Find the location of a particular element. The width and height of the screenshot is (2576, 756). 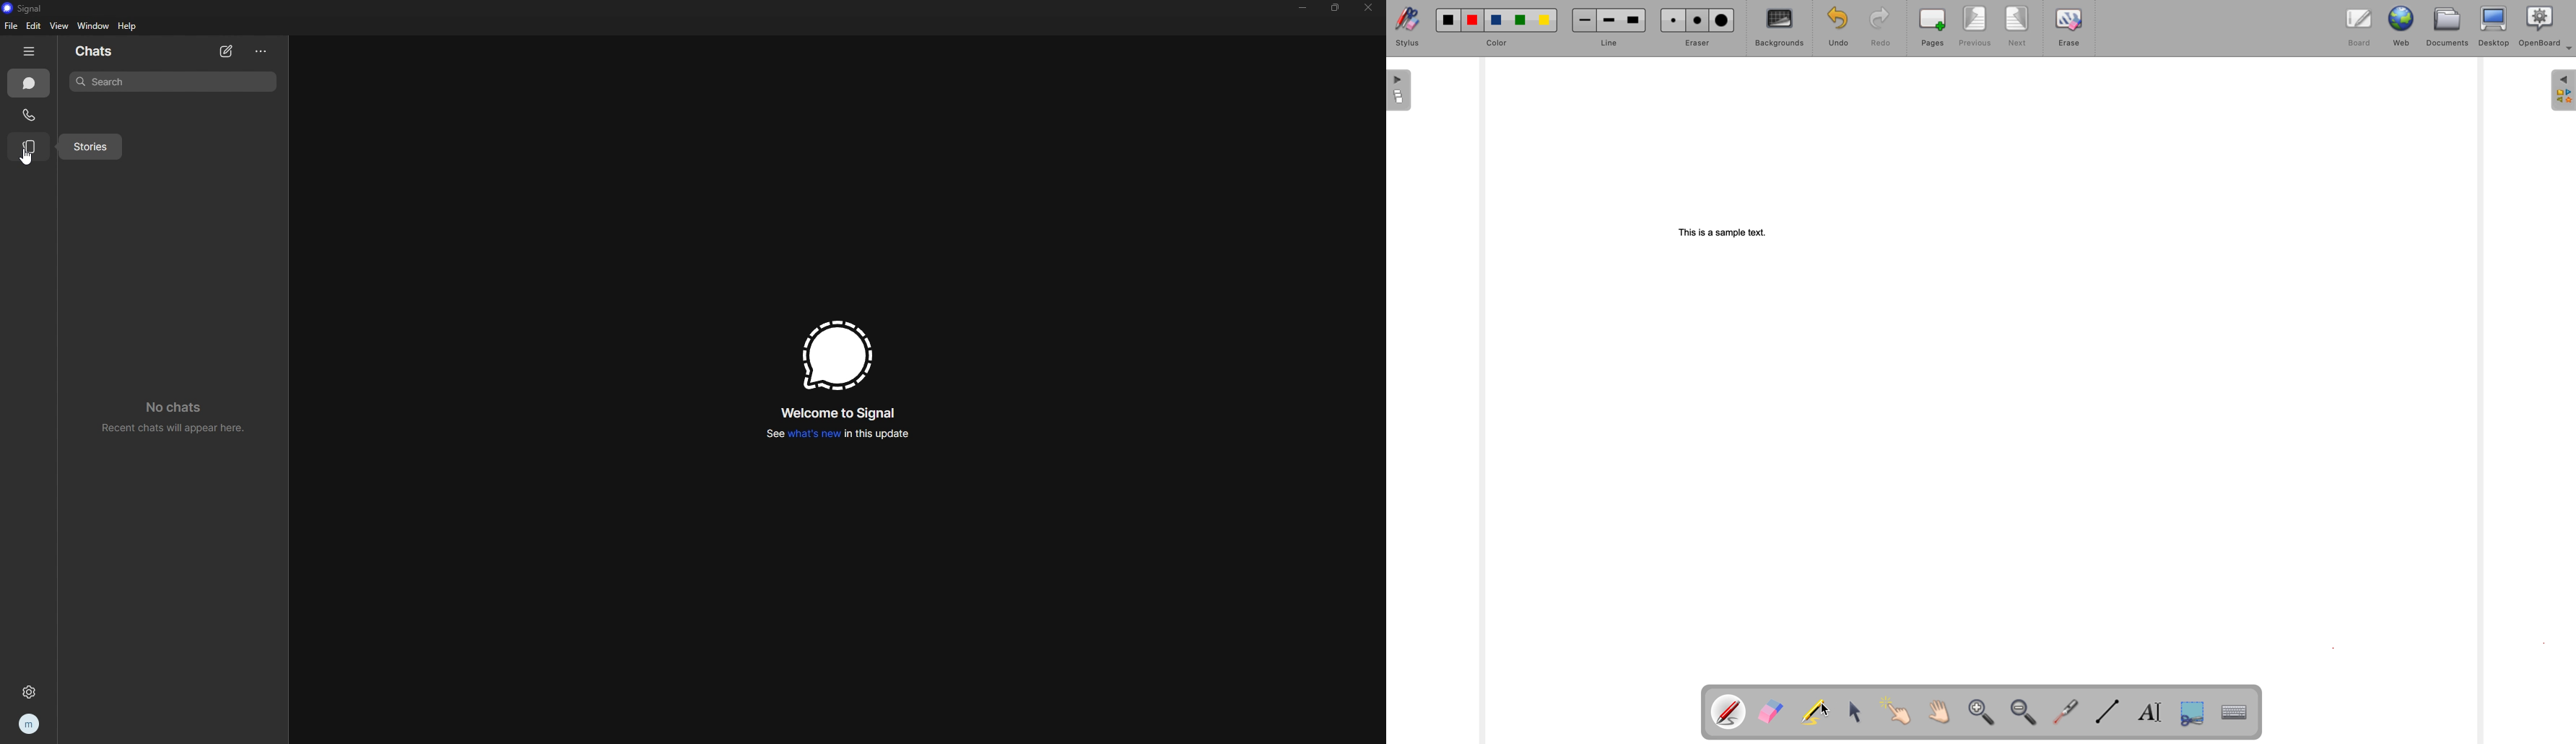

Color 5 is located at coordinates (1544, 21).